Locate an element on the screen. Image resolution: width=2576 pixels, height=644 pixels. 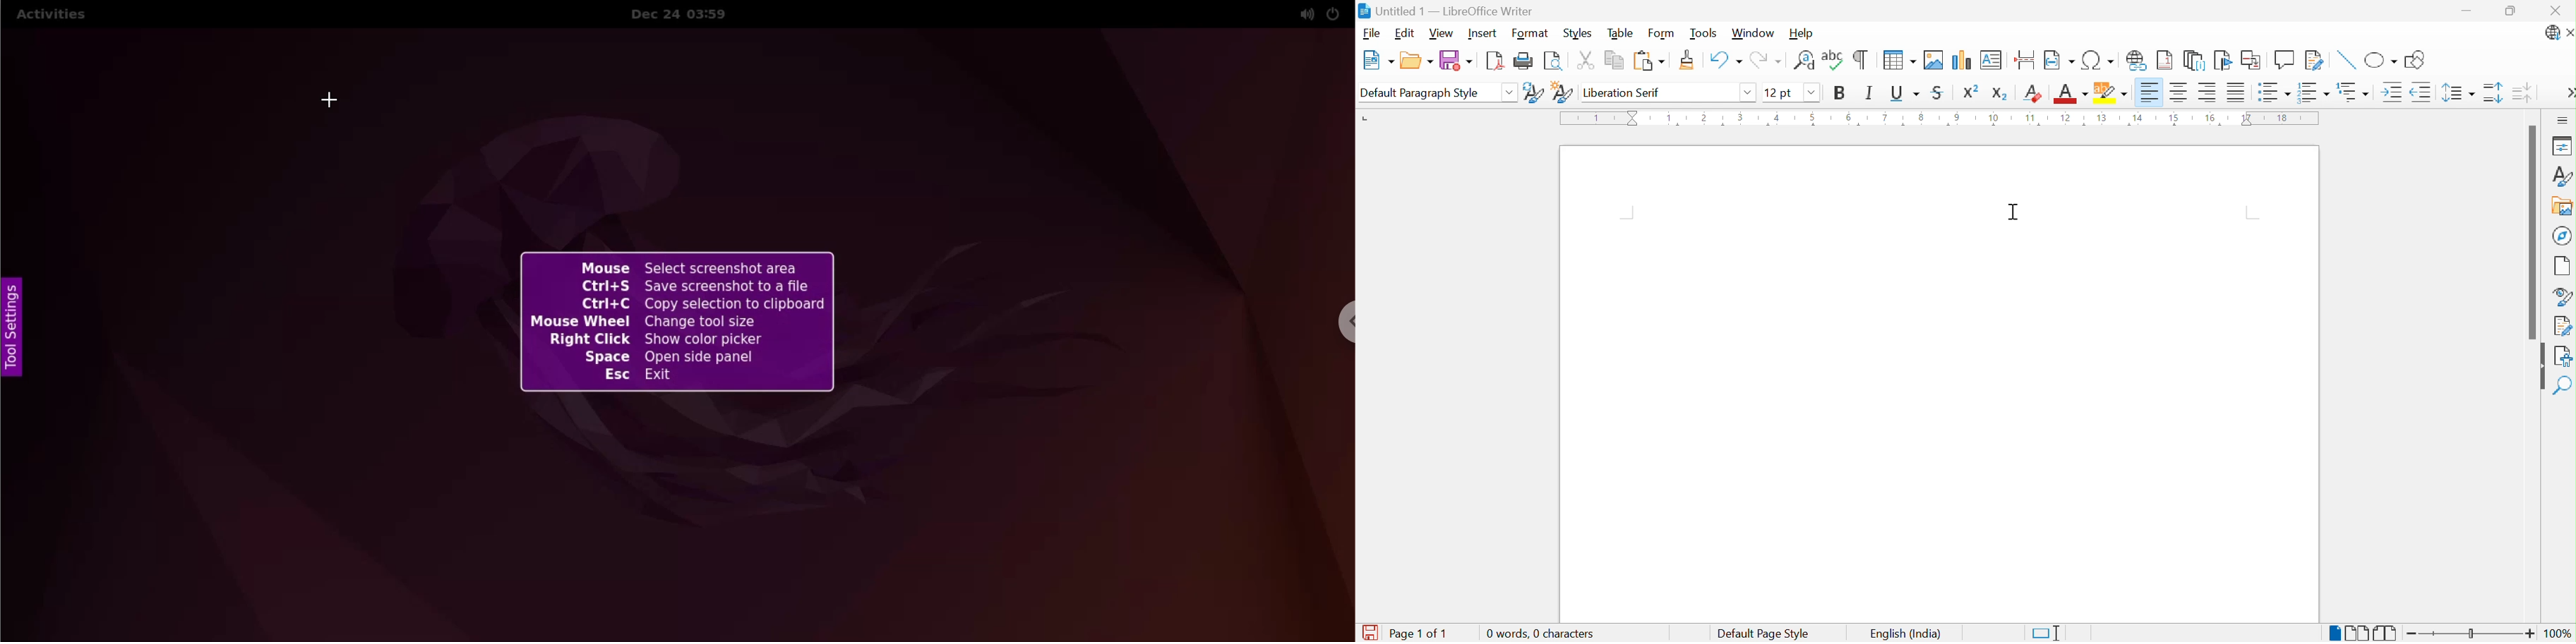
Paste is located at coordinates (1649, 59).